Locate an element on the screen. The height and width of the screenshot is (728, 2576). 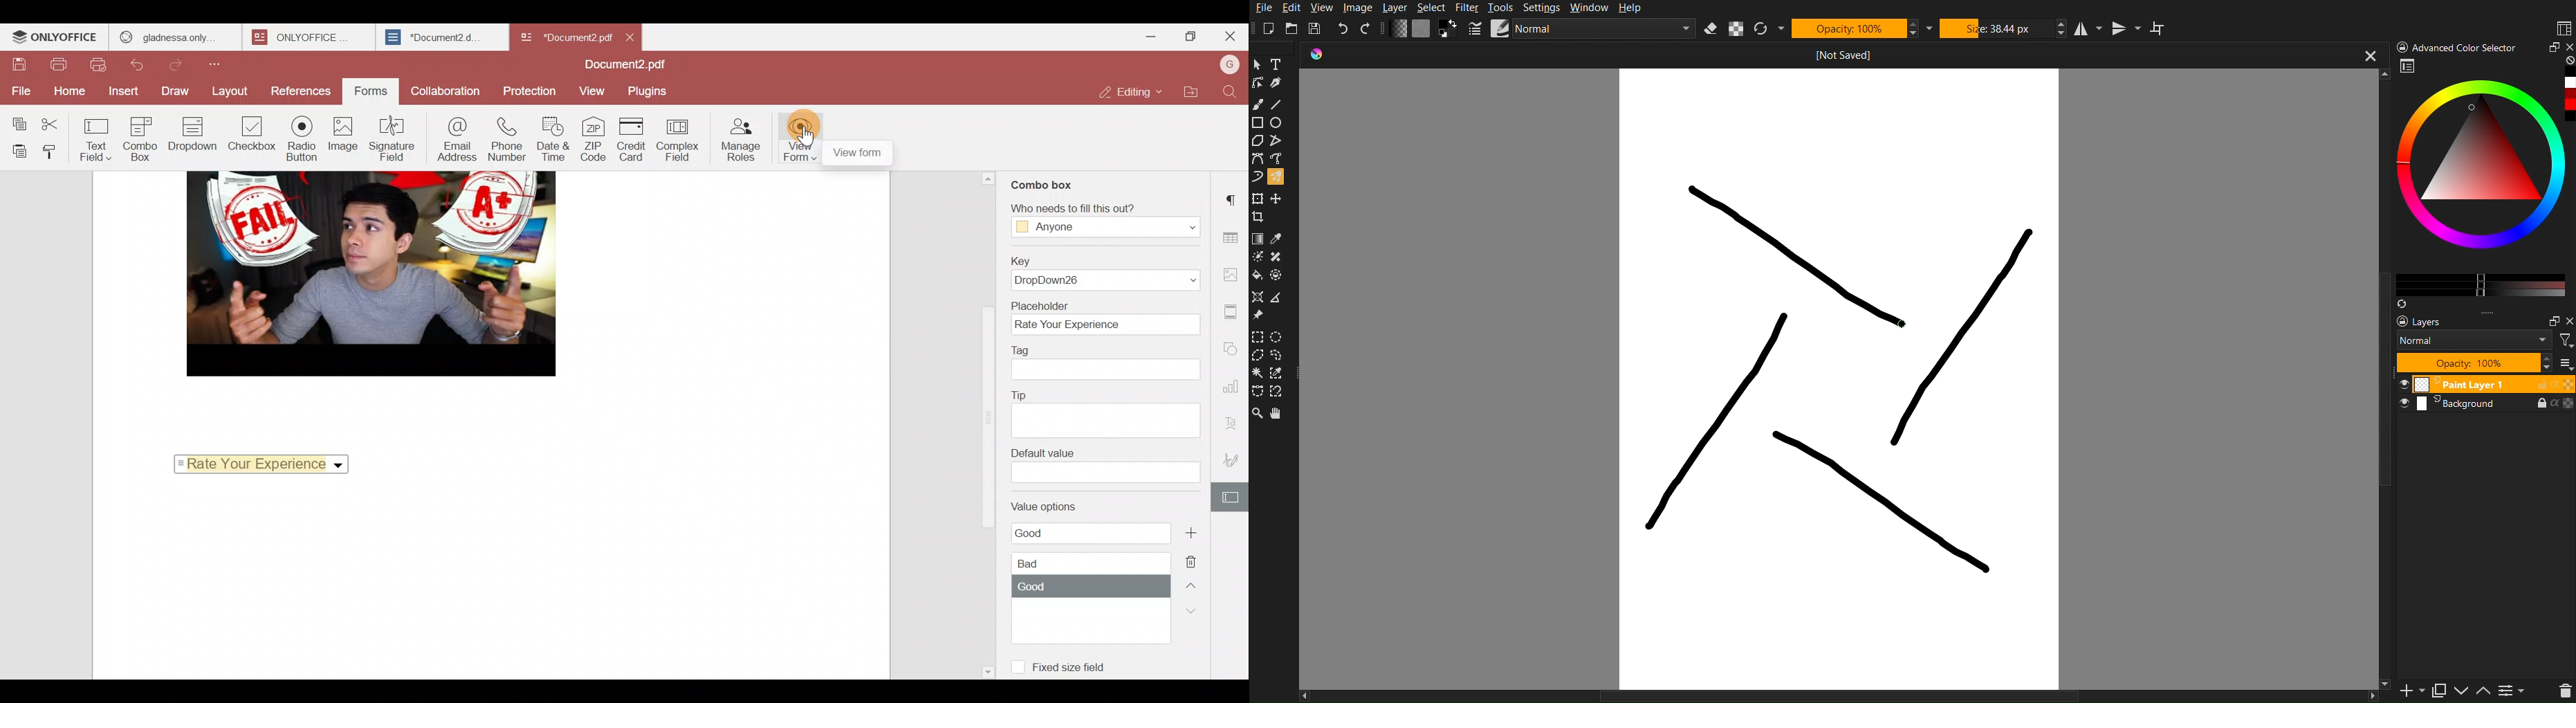
Forms is located at coordinates (366, 92).